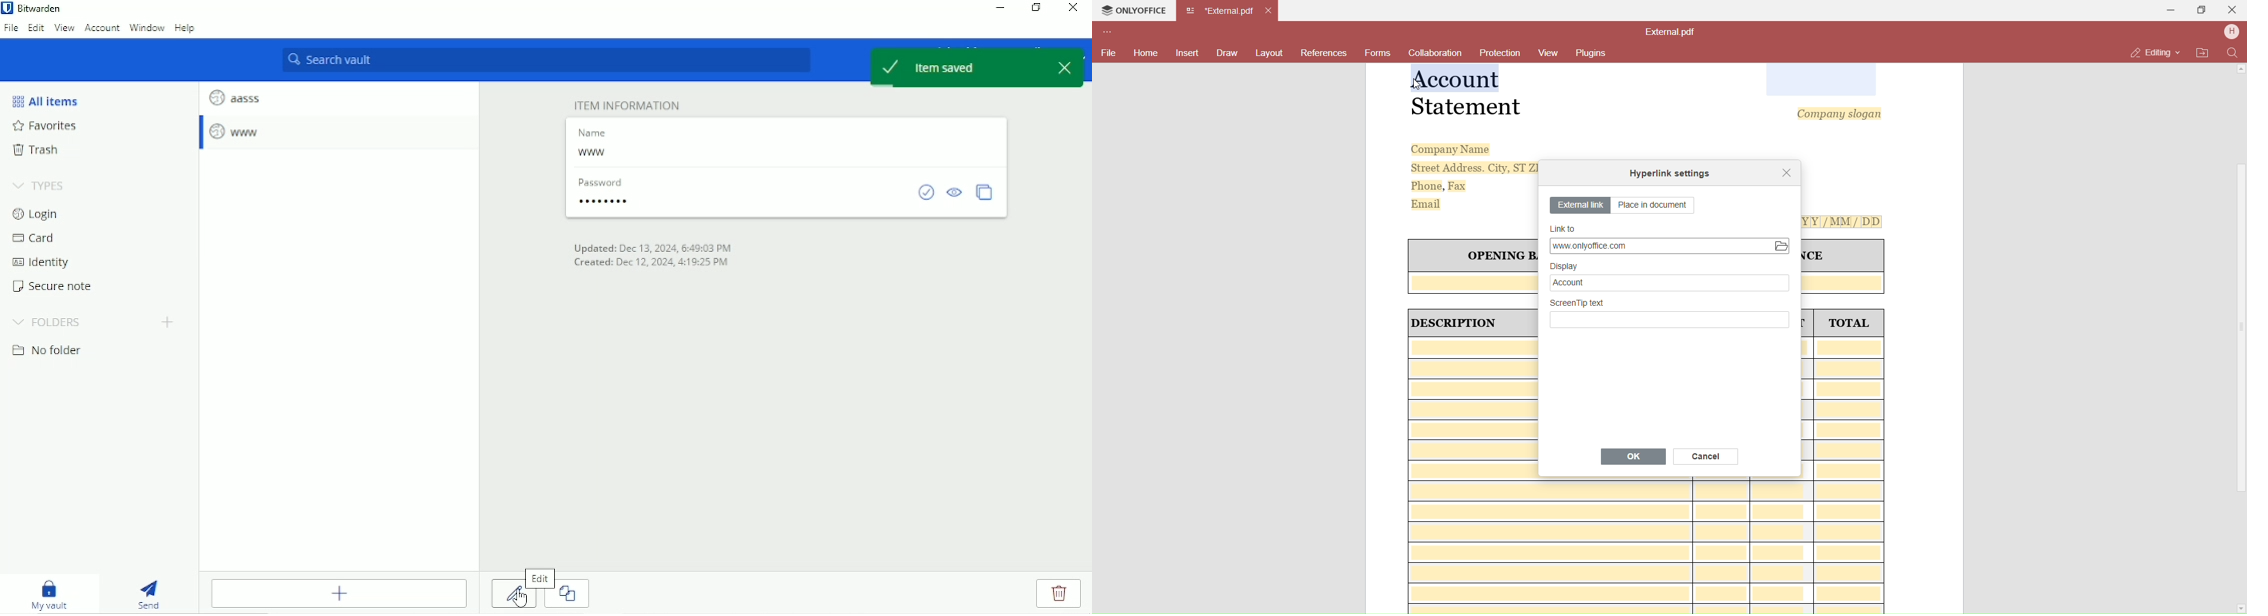 The image size is (2268, 616). What do you see at coordinates (2232, 33) in the screenshot?
I see `User` at bounding box center [2232, 33].